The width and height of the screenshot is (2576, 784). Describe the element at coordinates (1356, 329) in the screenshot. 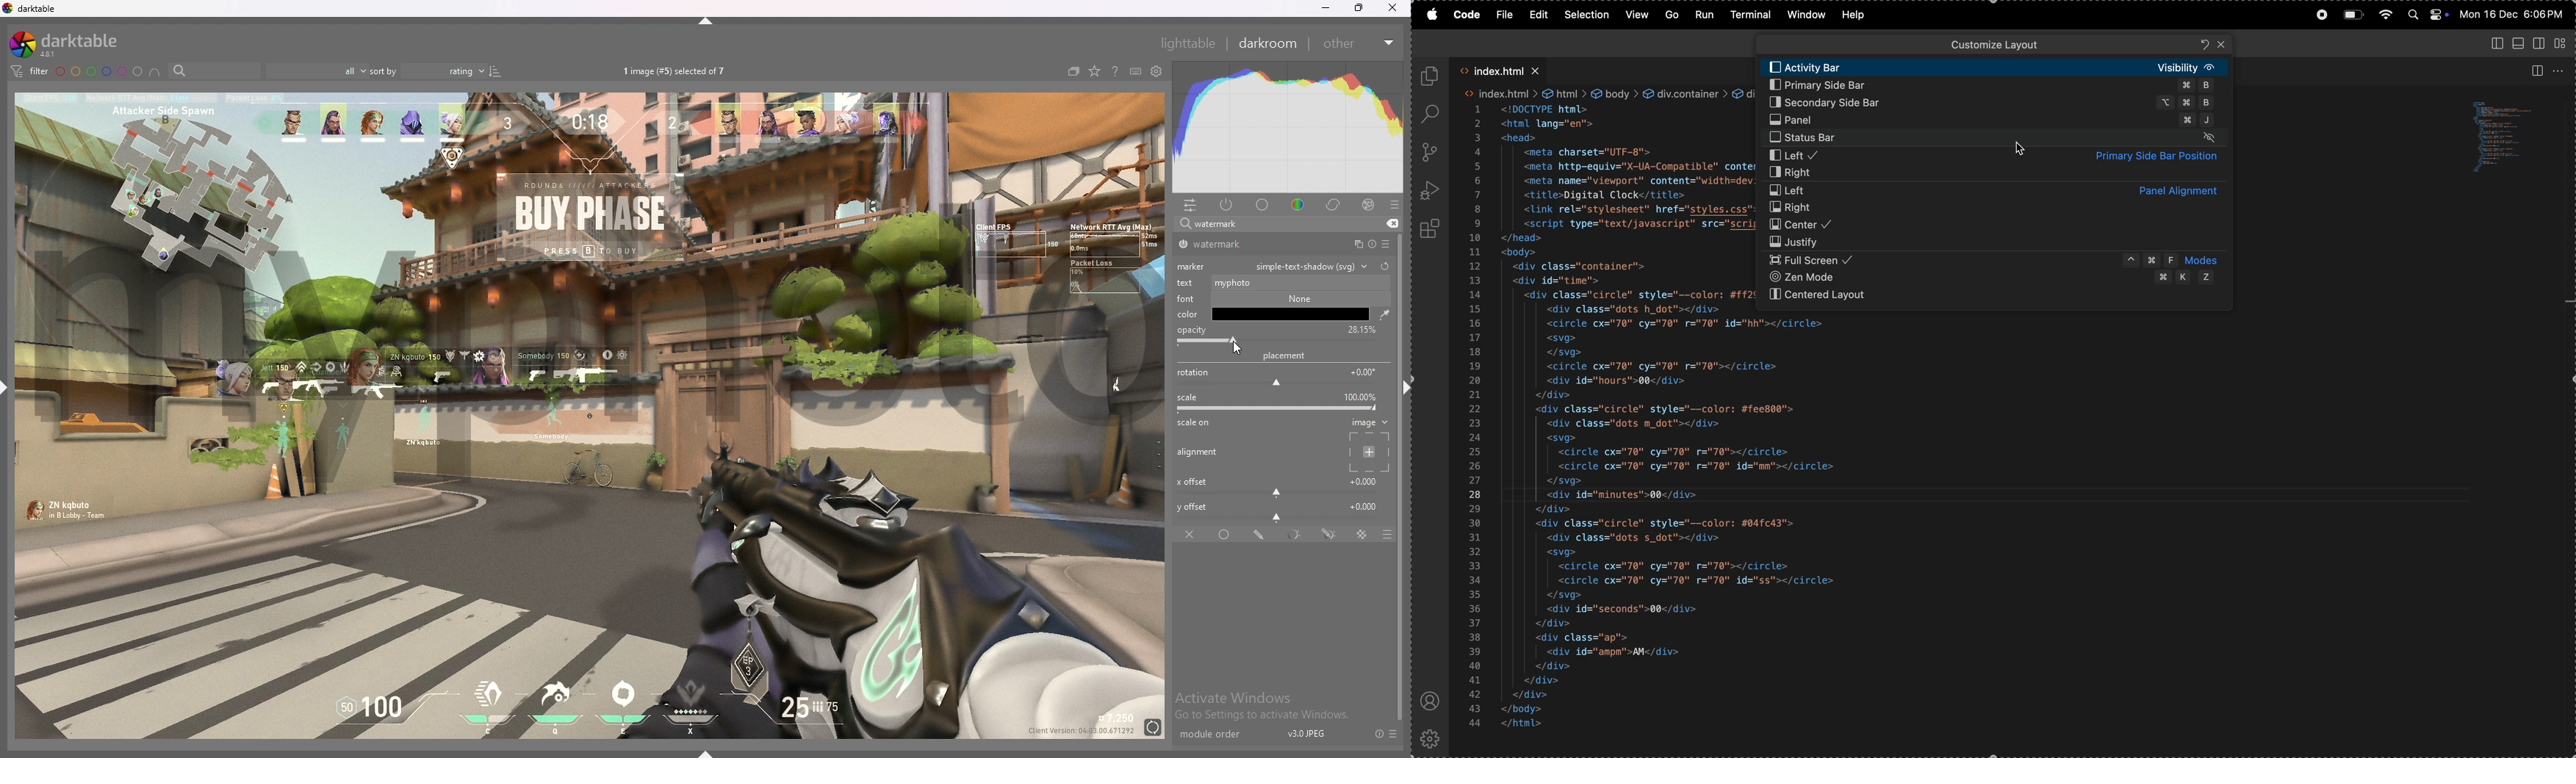

I see `100.00%` at that location.